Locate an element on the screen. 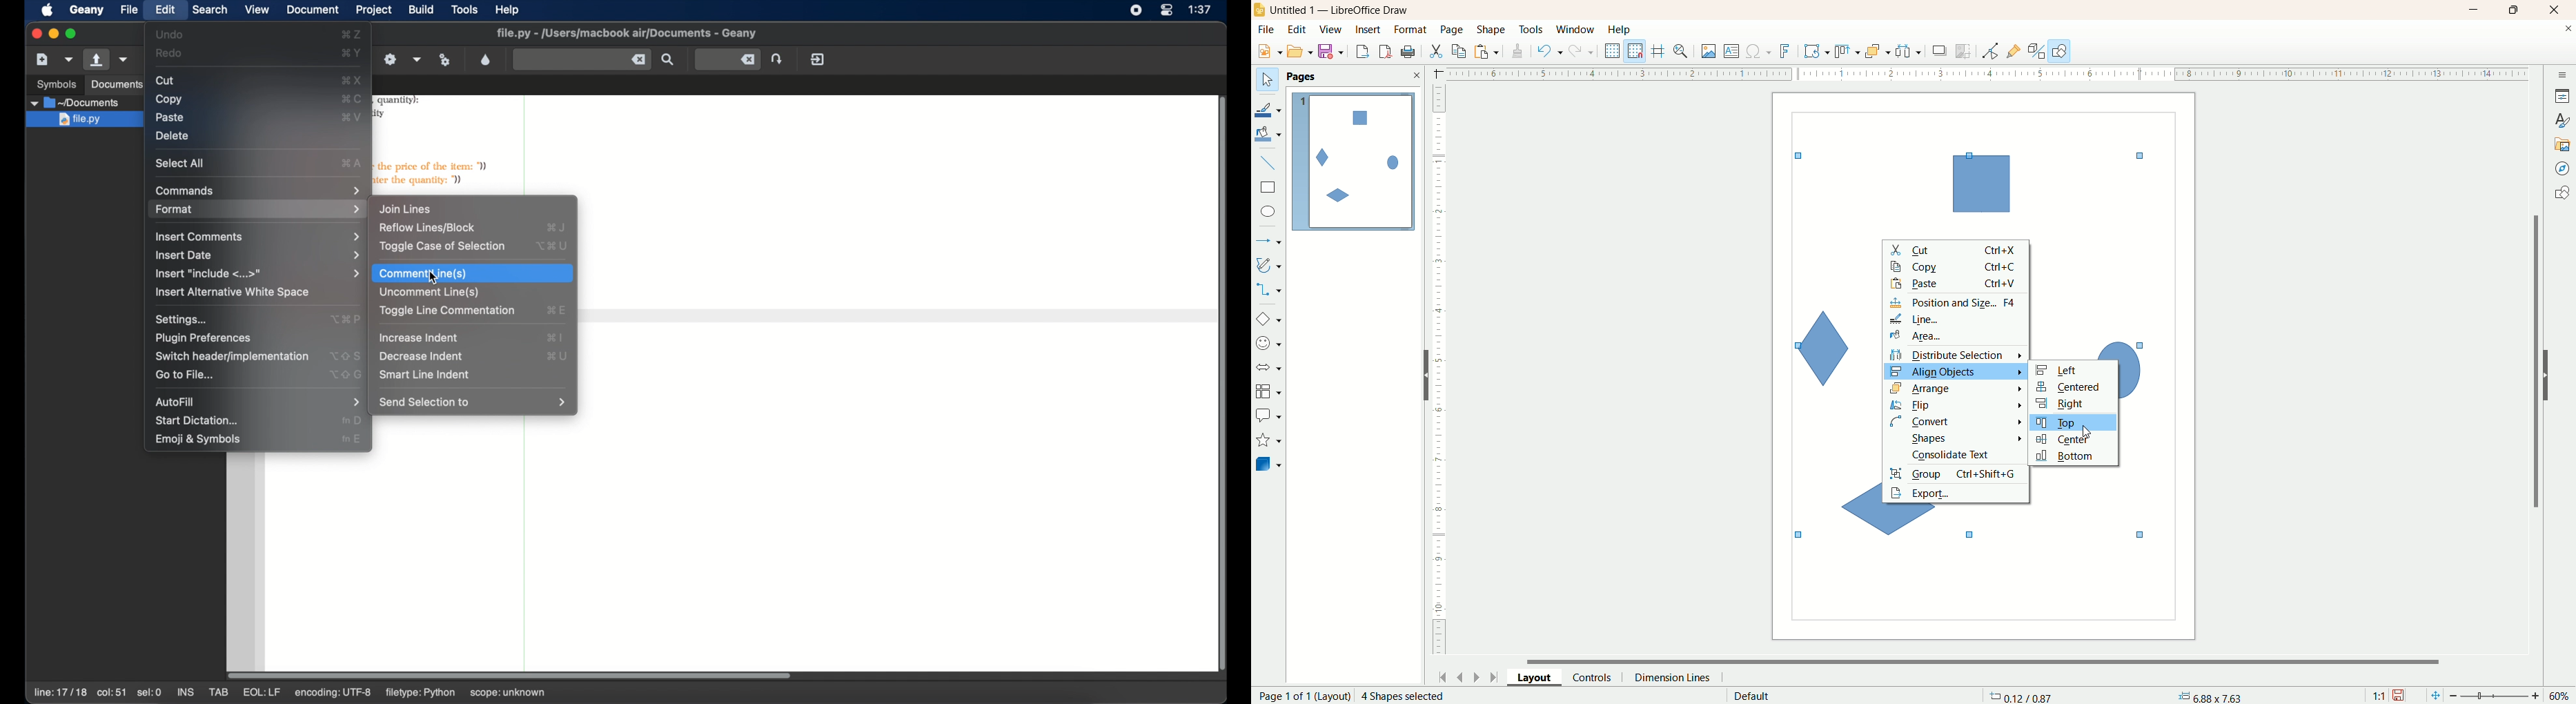  choose more build actions is located at coordinates (417, 59).